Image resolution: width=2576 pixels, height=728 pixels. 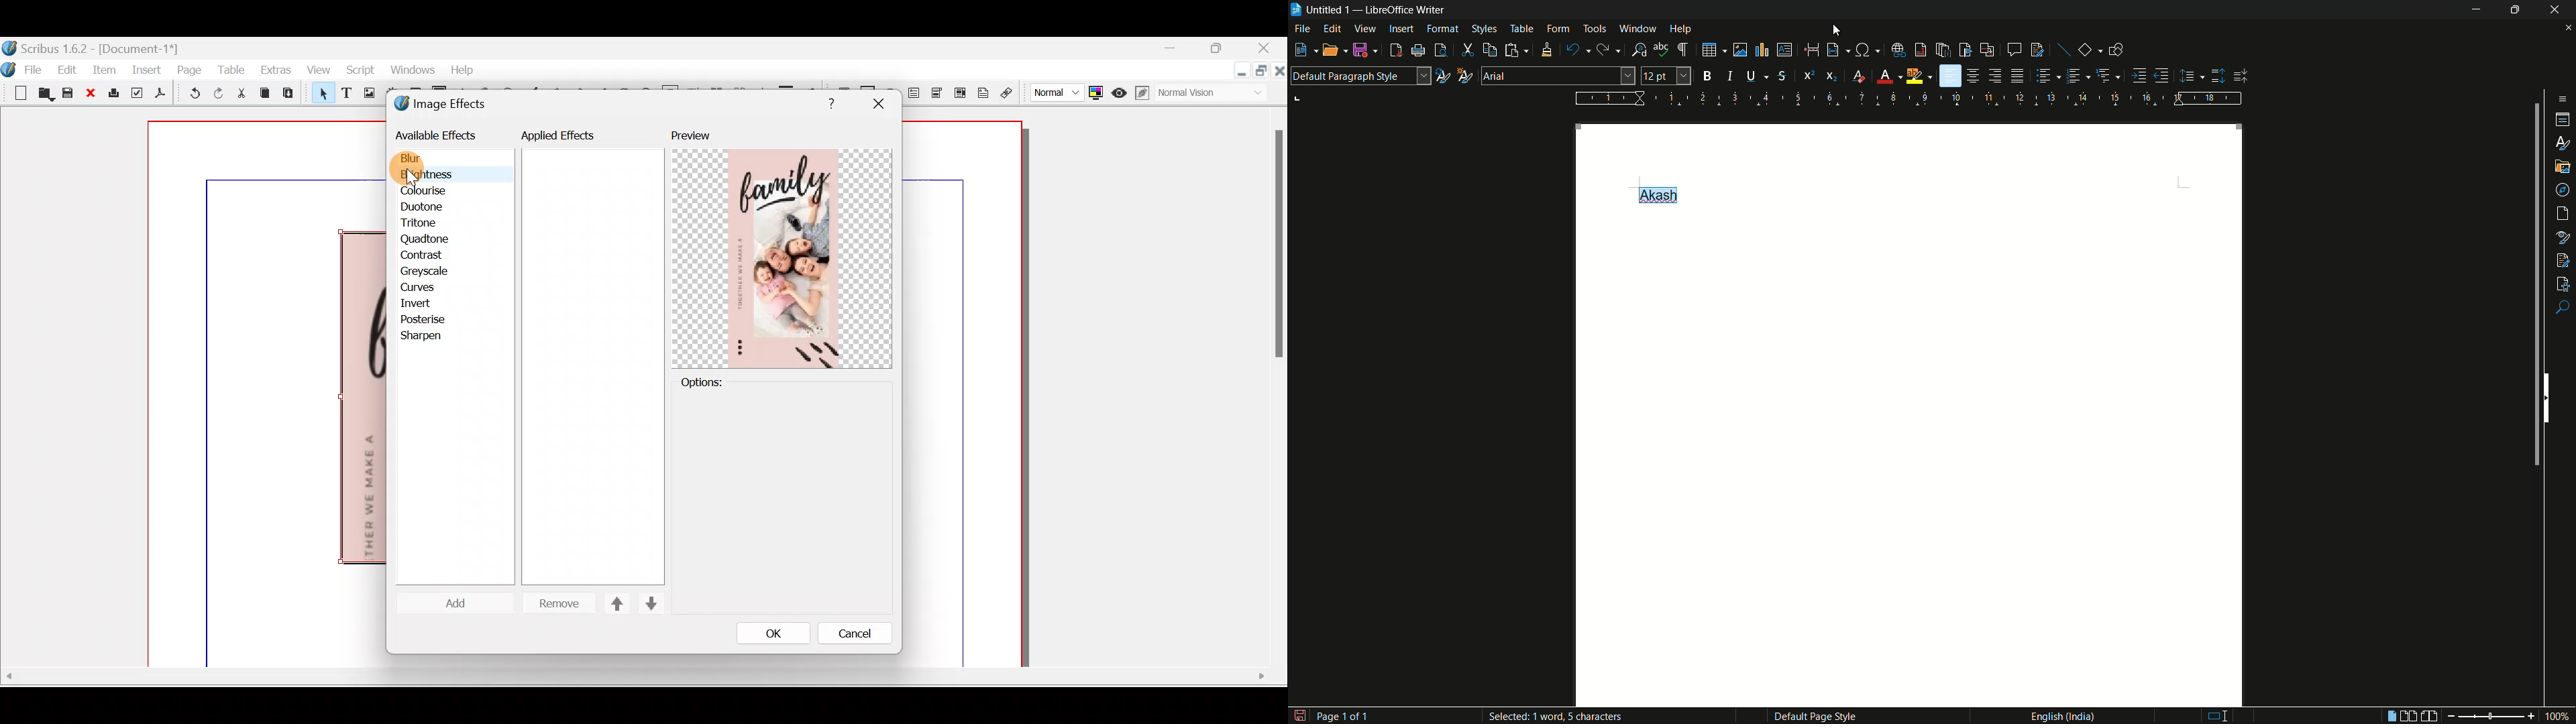 I want to click on update selected style, so click(x=1442, y=76).